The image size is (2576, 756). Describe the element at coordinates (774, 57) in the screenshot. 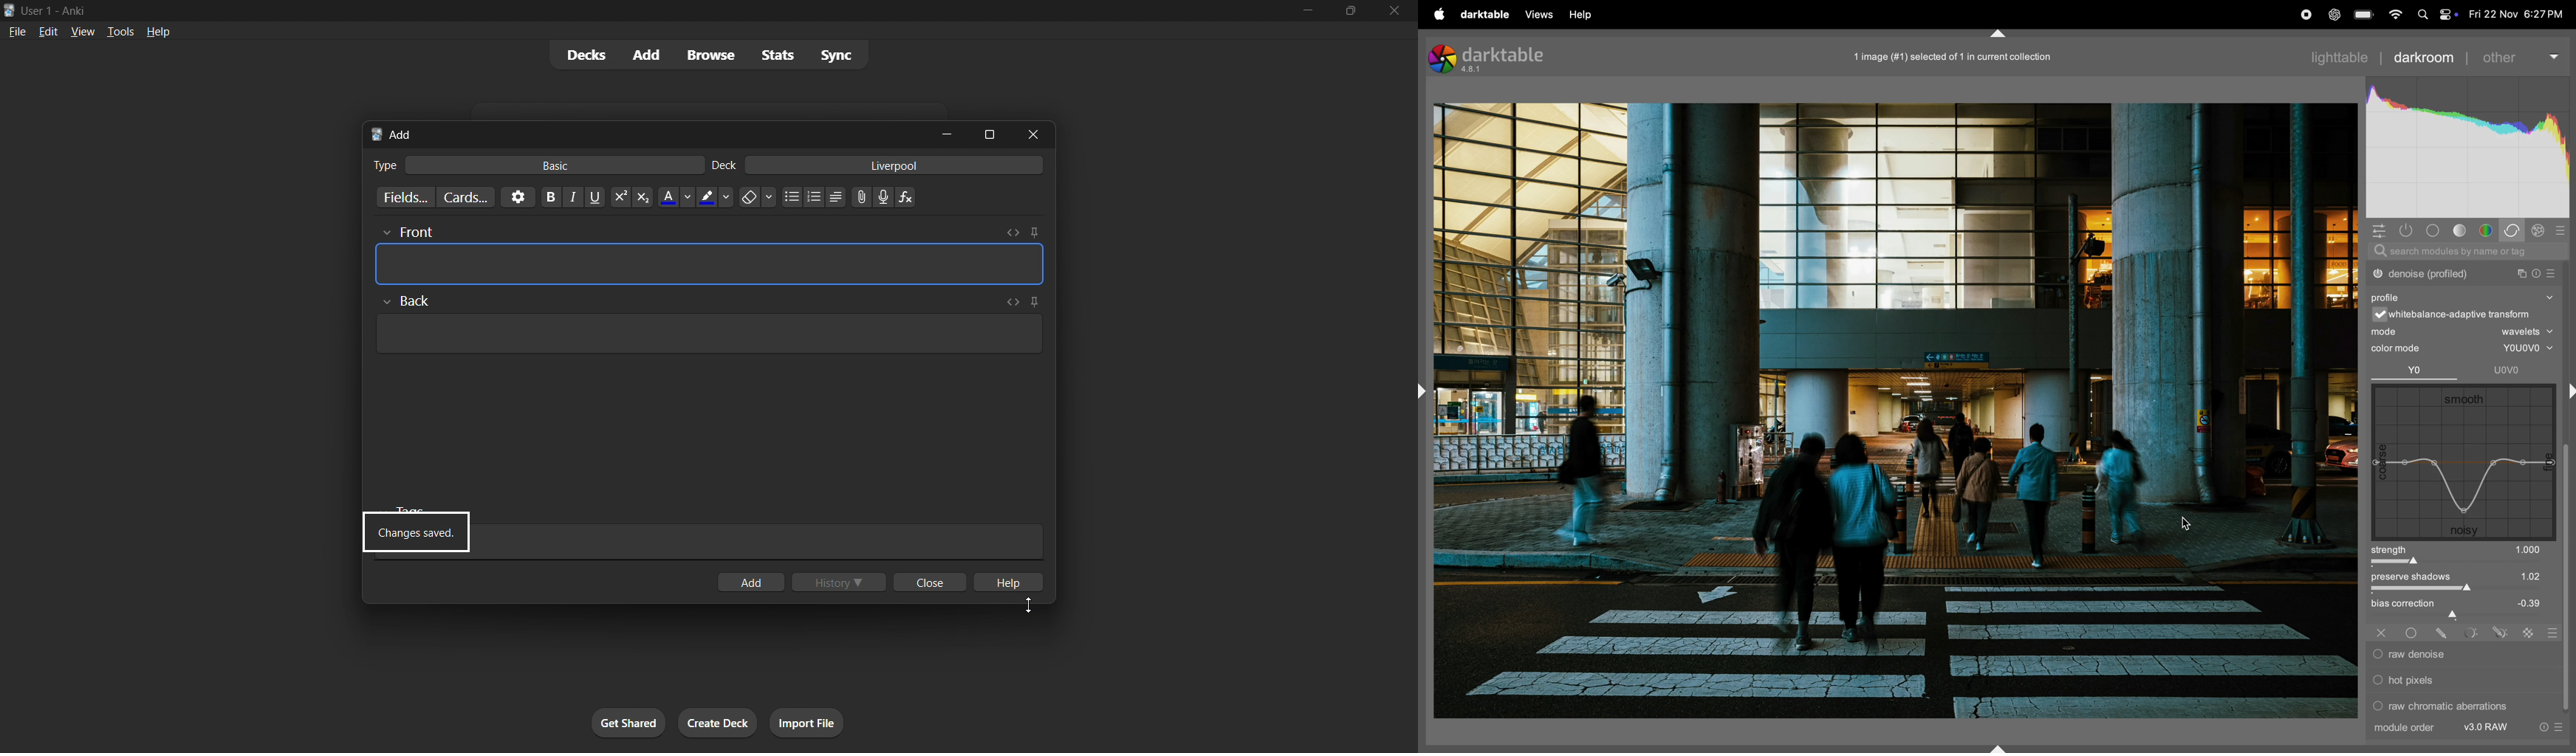

I see `stats` at that location.